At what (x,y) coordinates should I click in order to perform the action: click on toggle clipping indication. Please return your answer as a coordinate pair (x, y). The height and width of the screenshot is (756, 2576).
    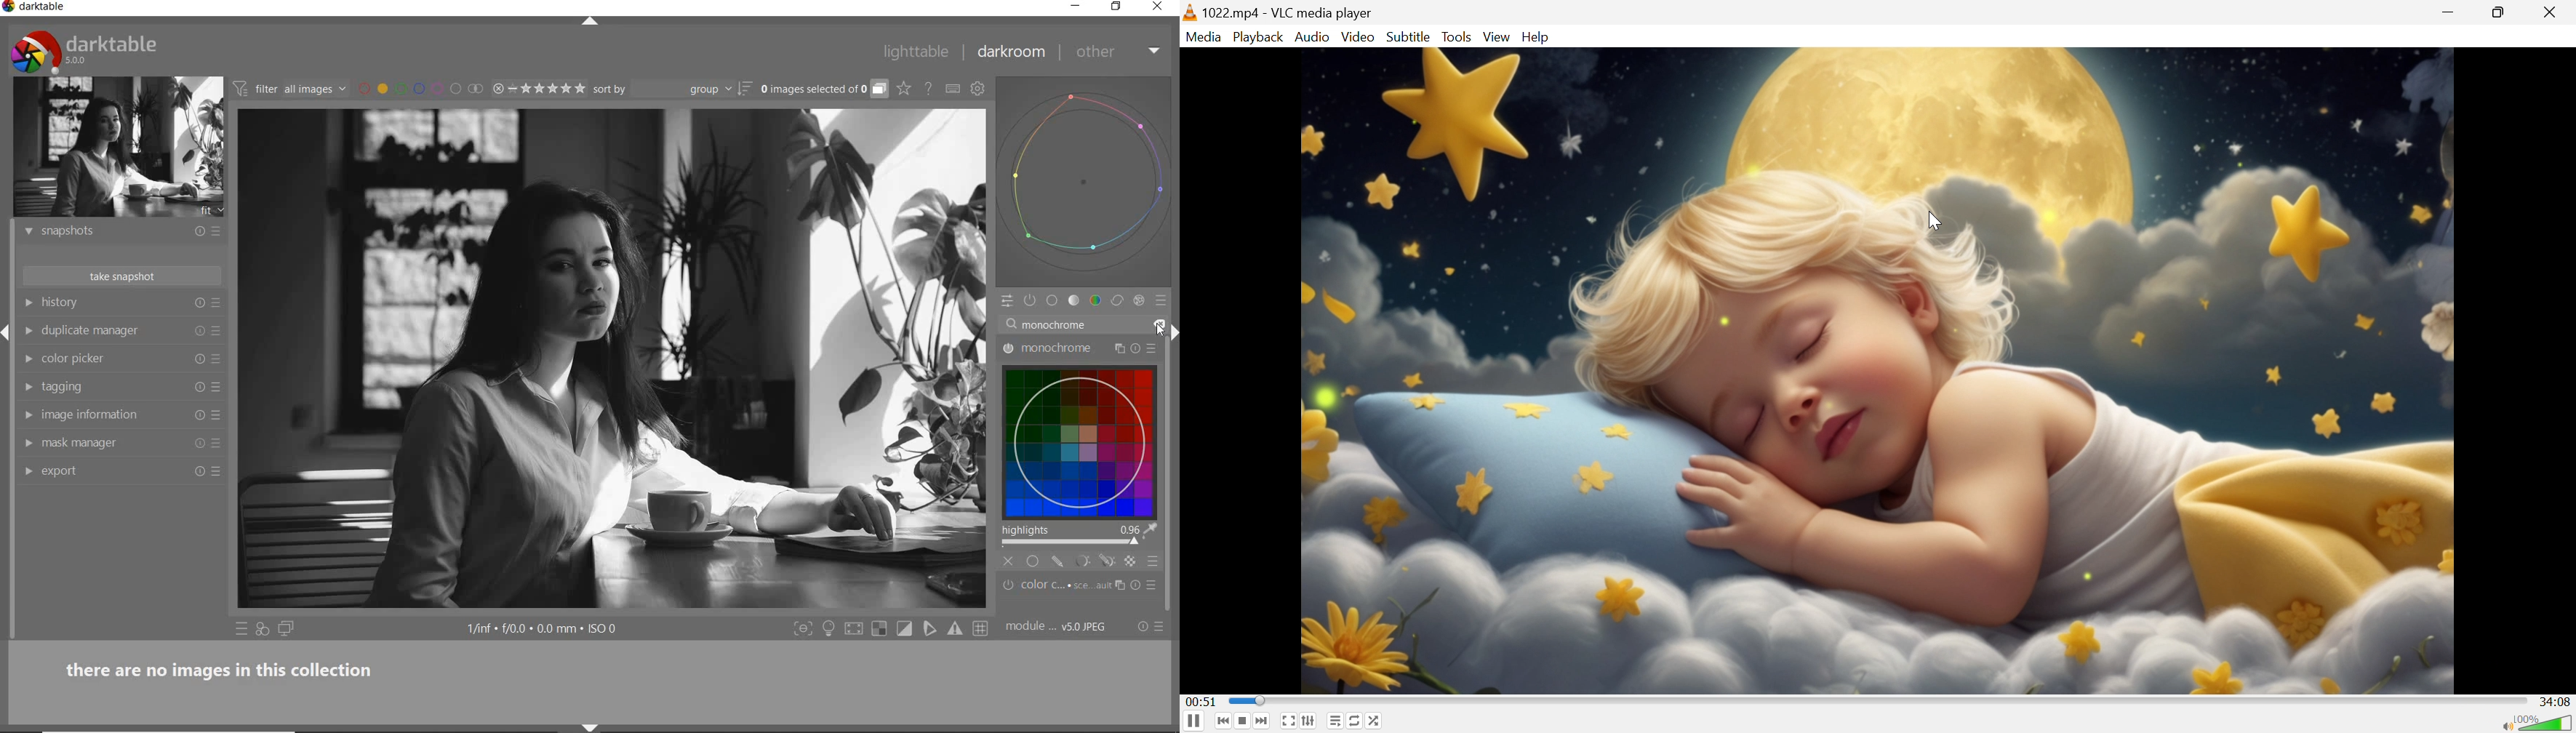
    Looking at the image, I should click on (906, 628).